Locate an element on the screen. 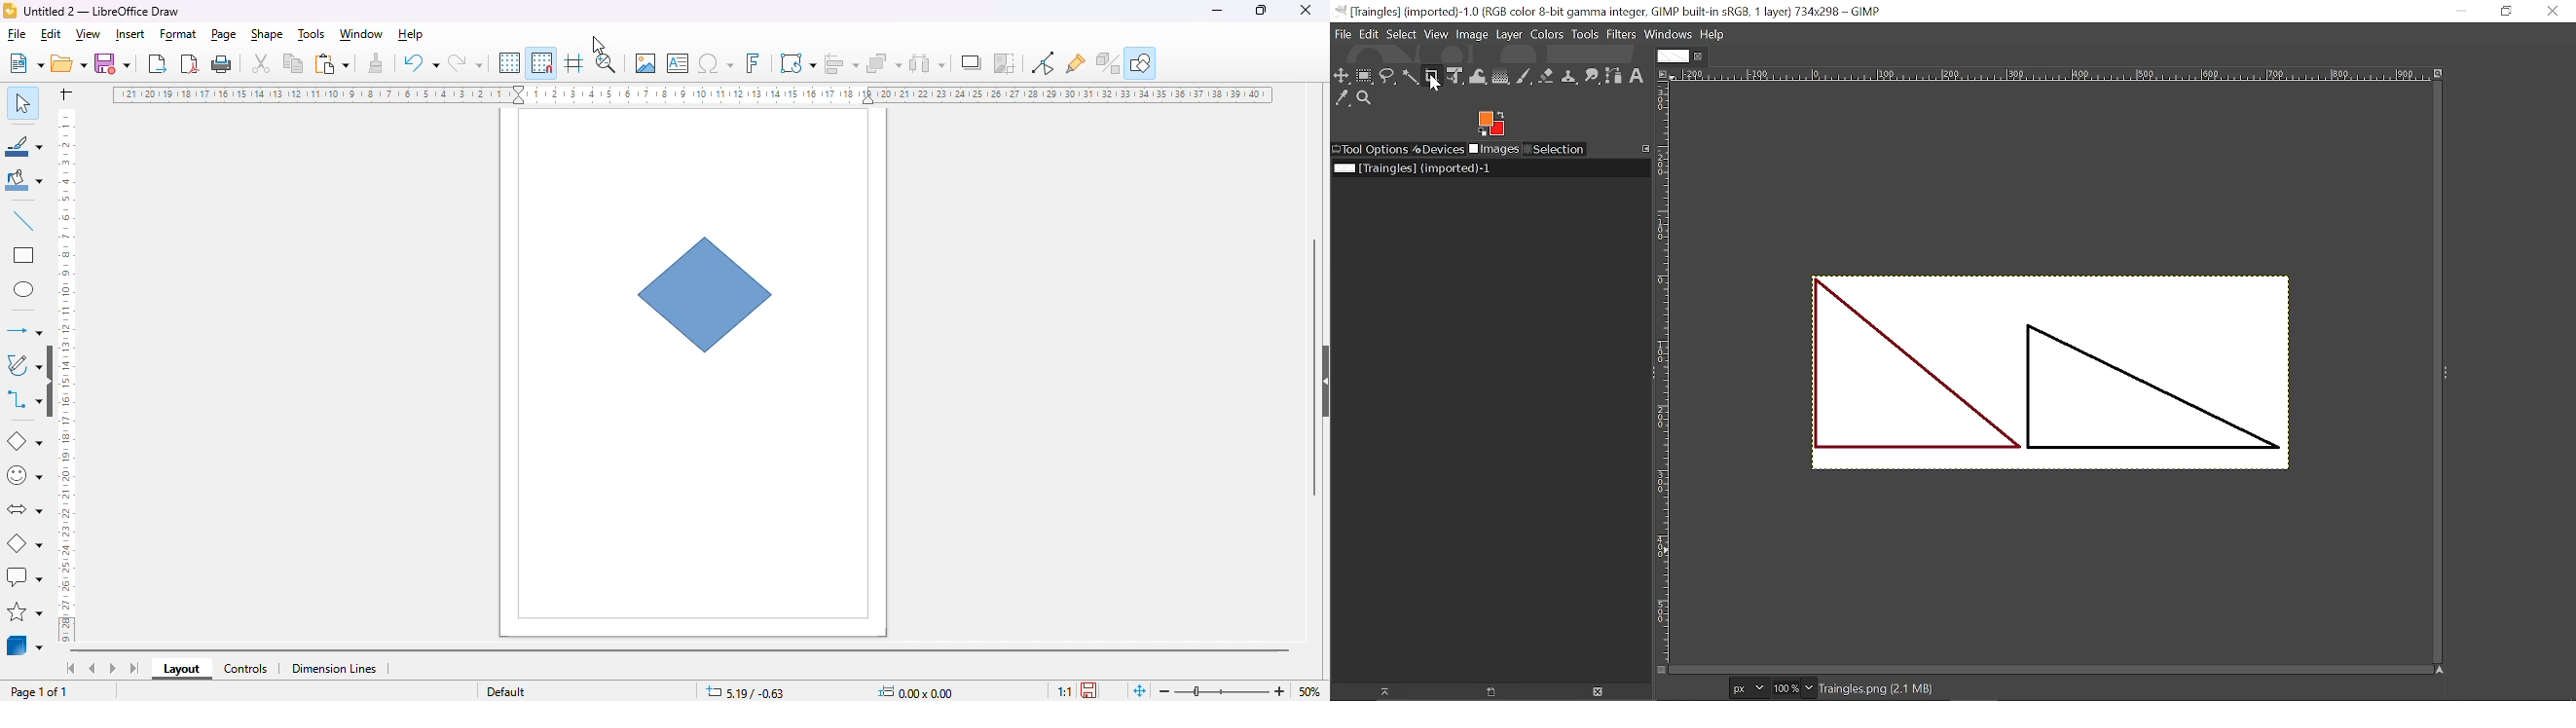 The image size is (2576, 728). scaling factor of the document is located at coordinates (1064, 690).